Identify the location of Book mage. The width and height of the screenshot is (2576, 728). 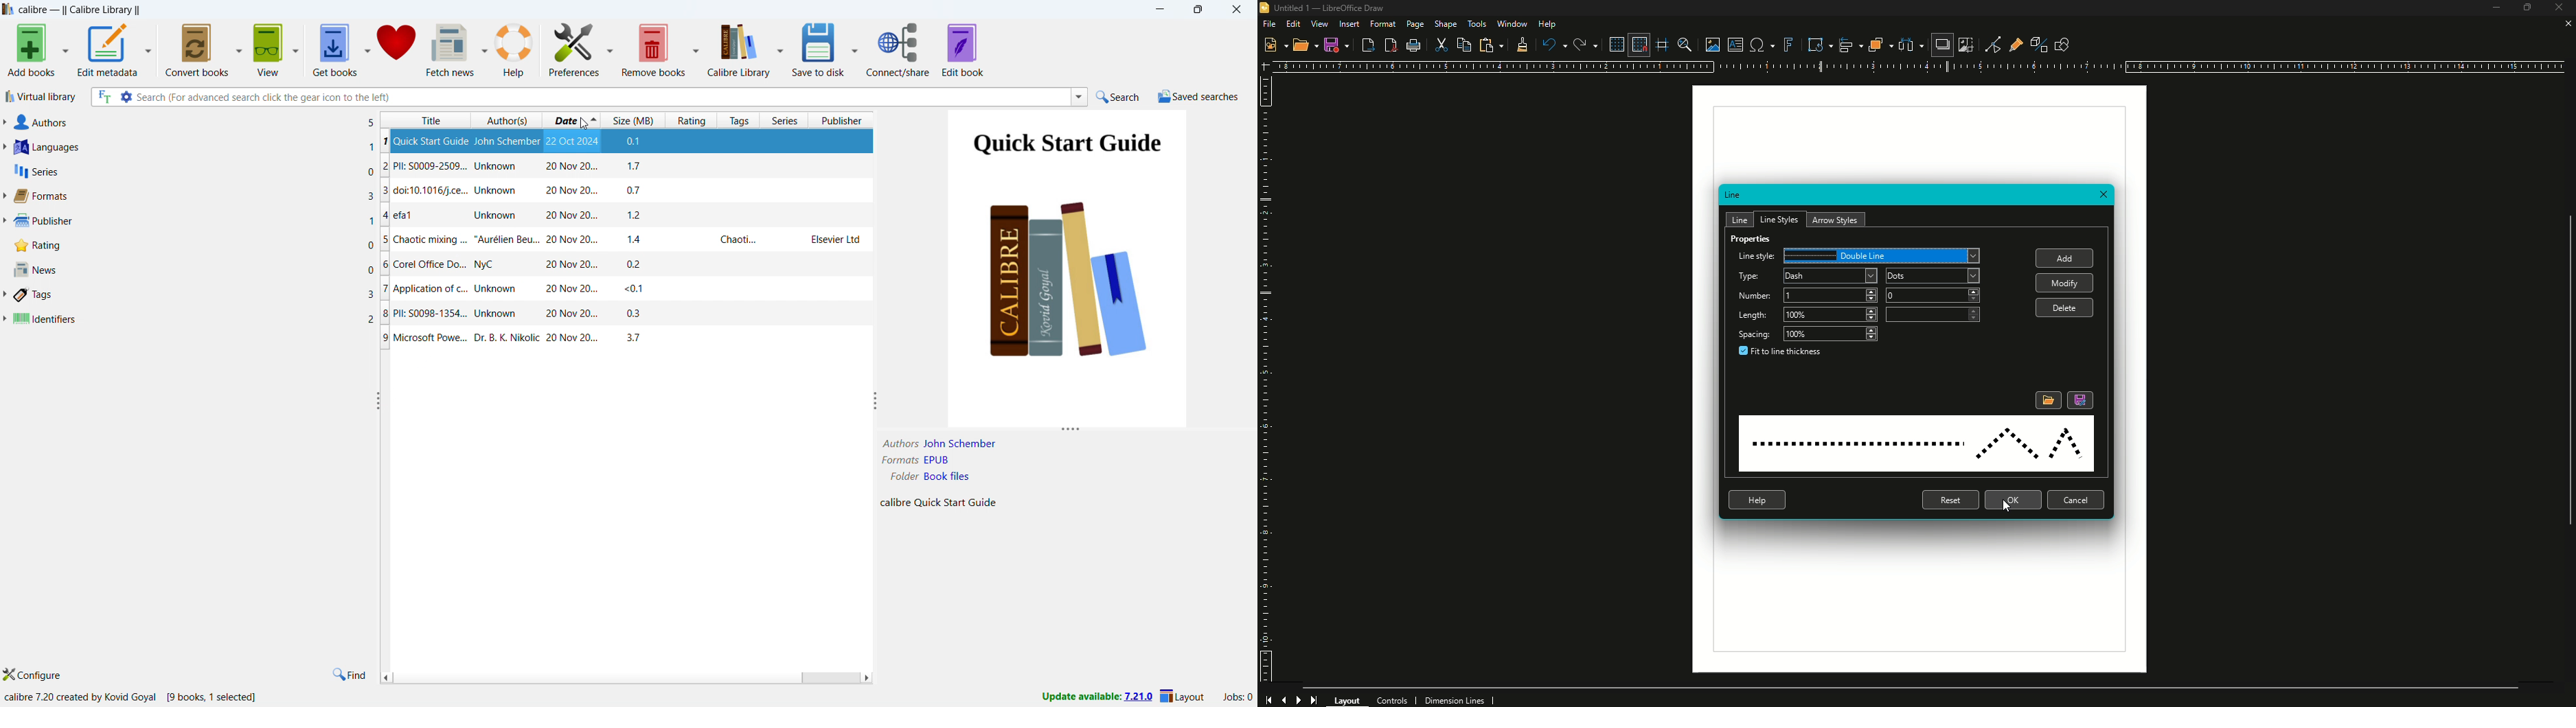
(1066, 268).